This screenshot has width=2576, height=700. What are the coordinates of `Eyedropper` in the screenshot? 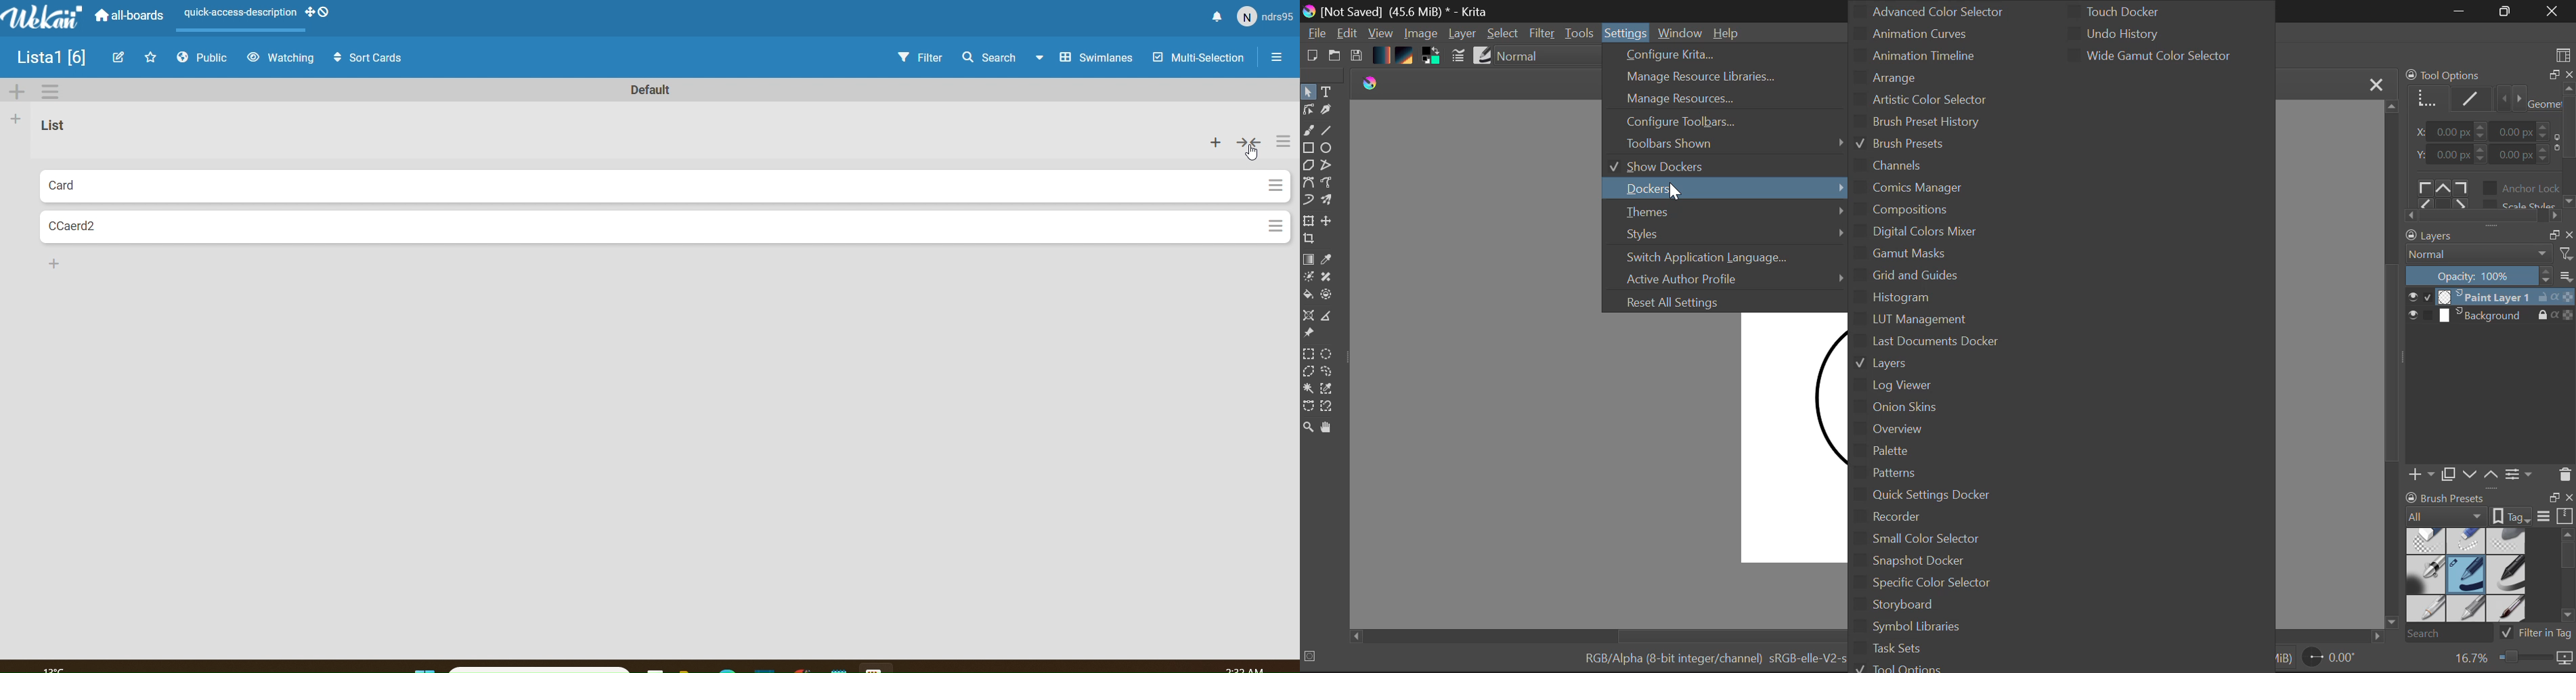 It's located at (1329, 261).